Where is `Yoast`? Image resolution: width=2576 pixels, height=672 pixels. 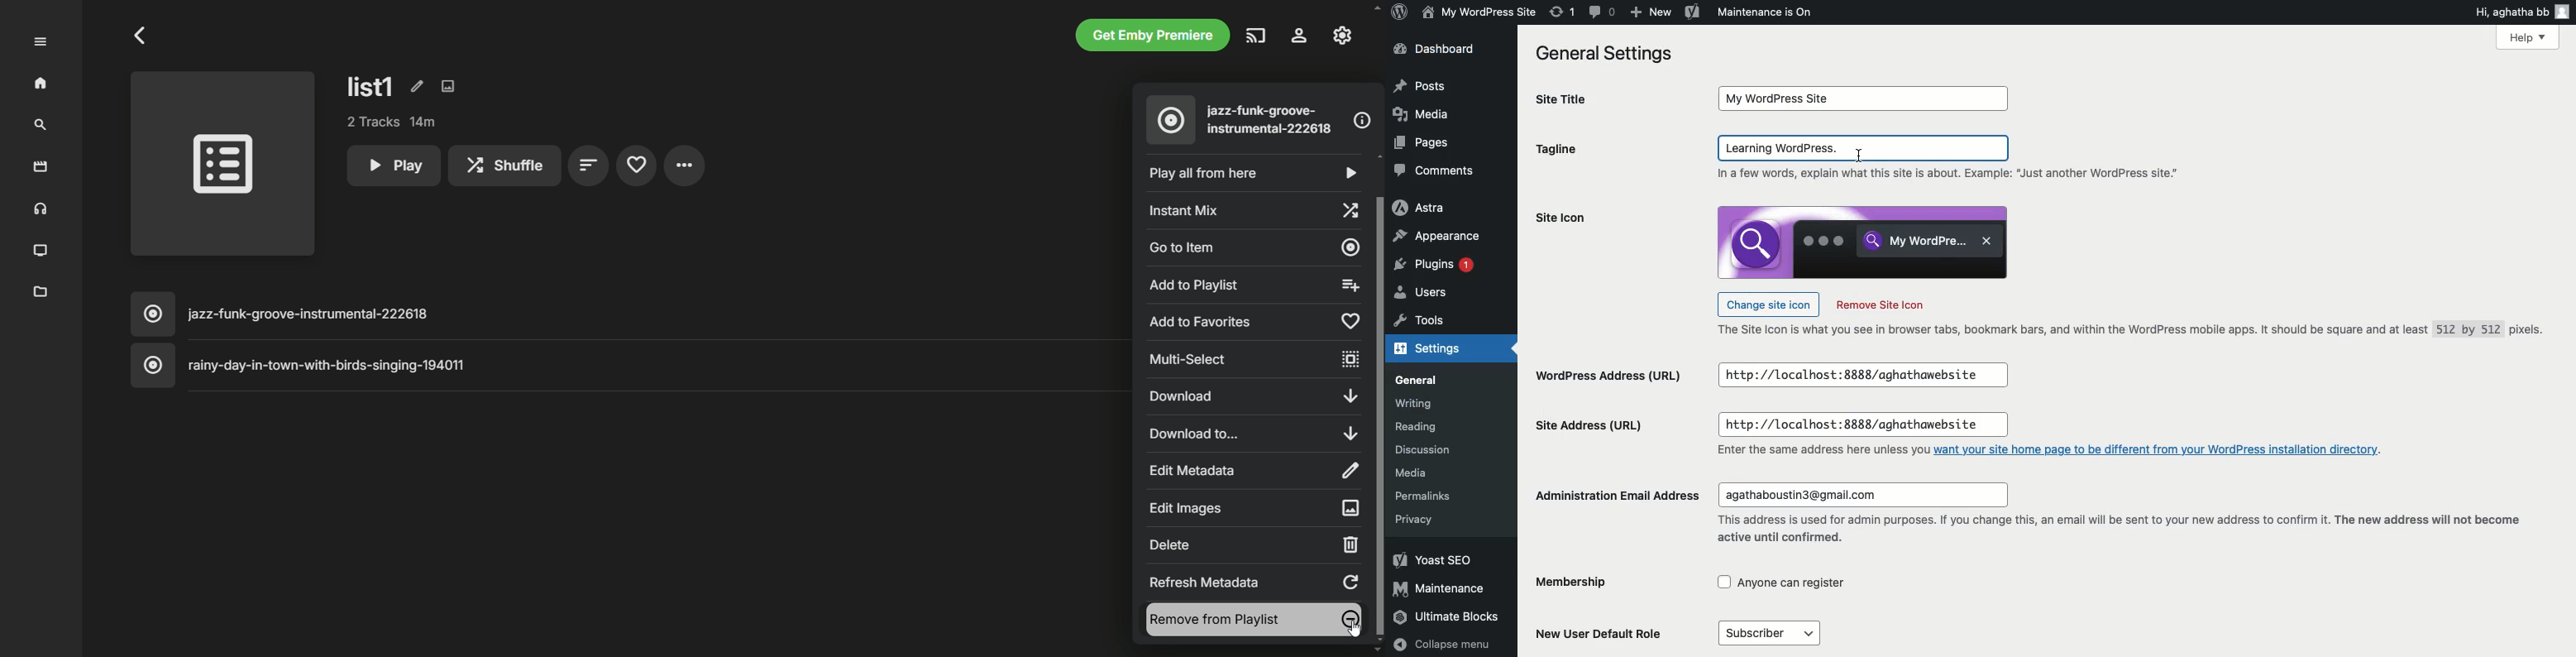
Yoast is located at coordinates (1693, 11).